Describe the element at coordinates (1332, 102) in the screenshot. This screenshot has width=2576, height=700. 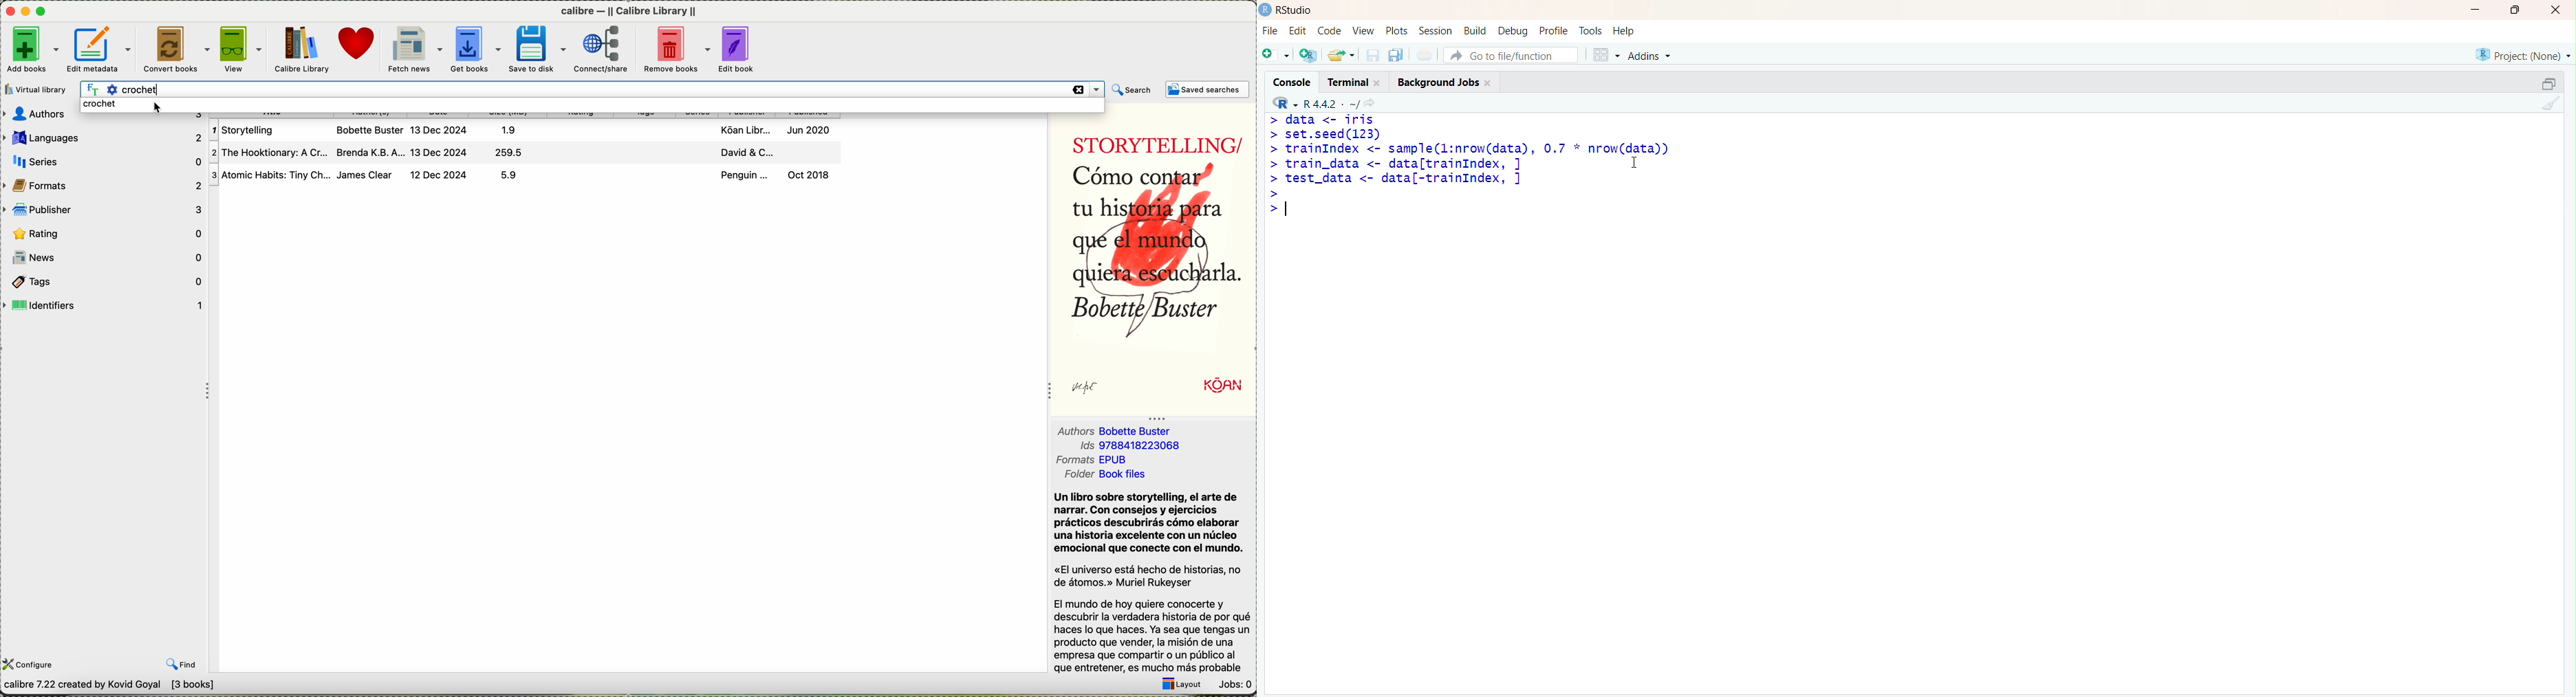
I see `R.4.4.2. ~/` at that location.